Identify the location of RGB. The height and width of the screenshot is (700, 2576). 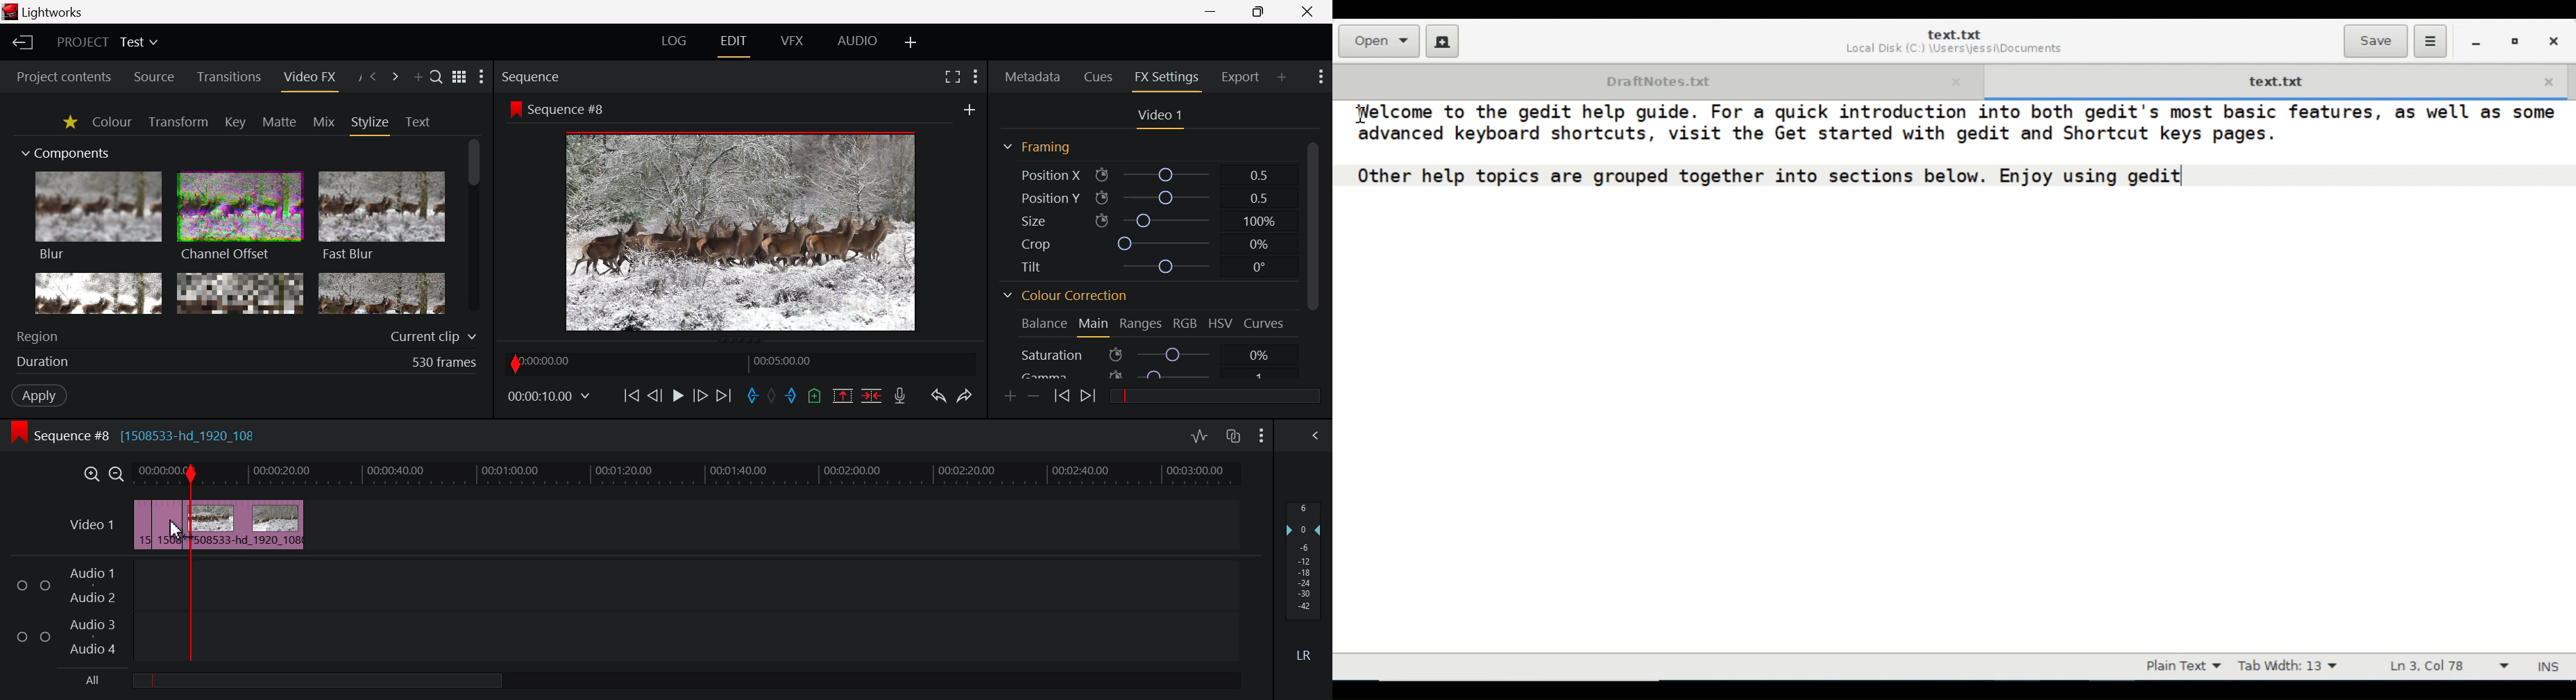
(1186, 323).